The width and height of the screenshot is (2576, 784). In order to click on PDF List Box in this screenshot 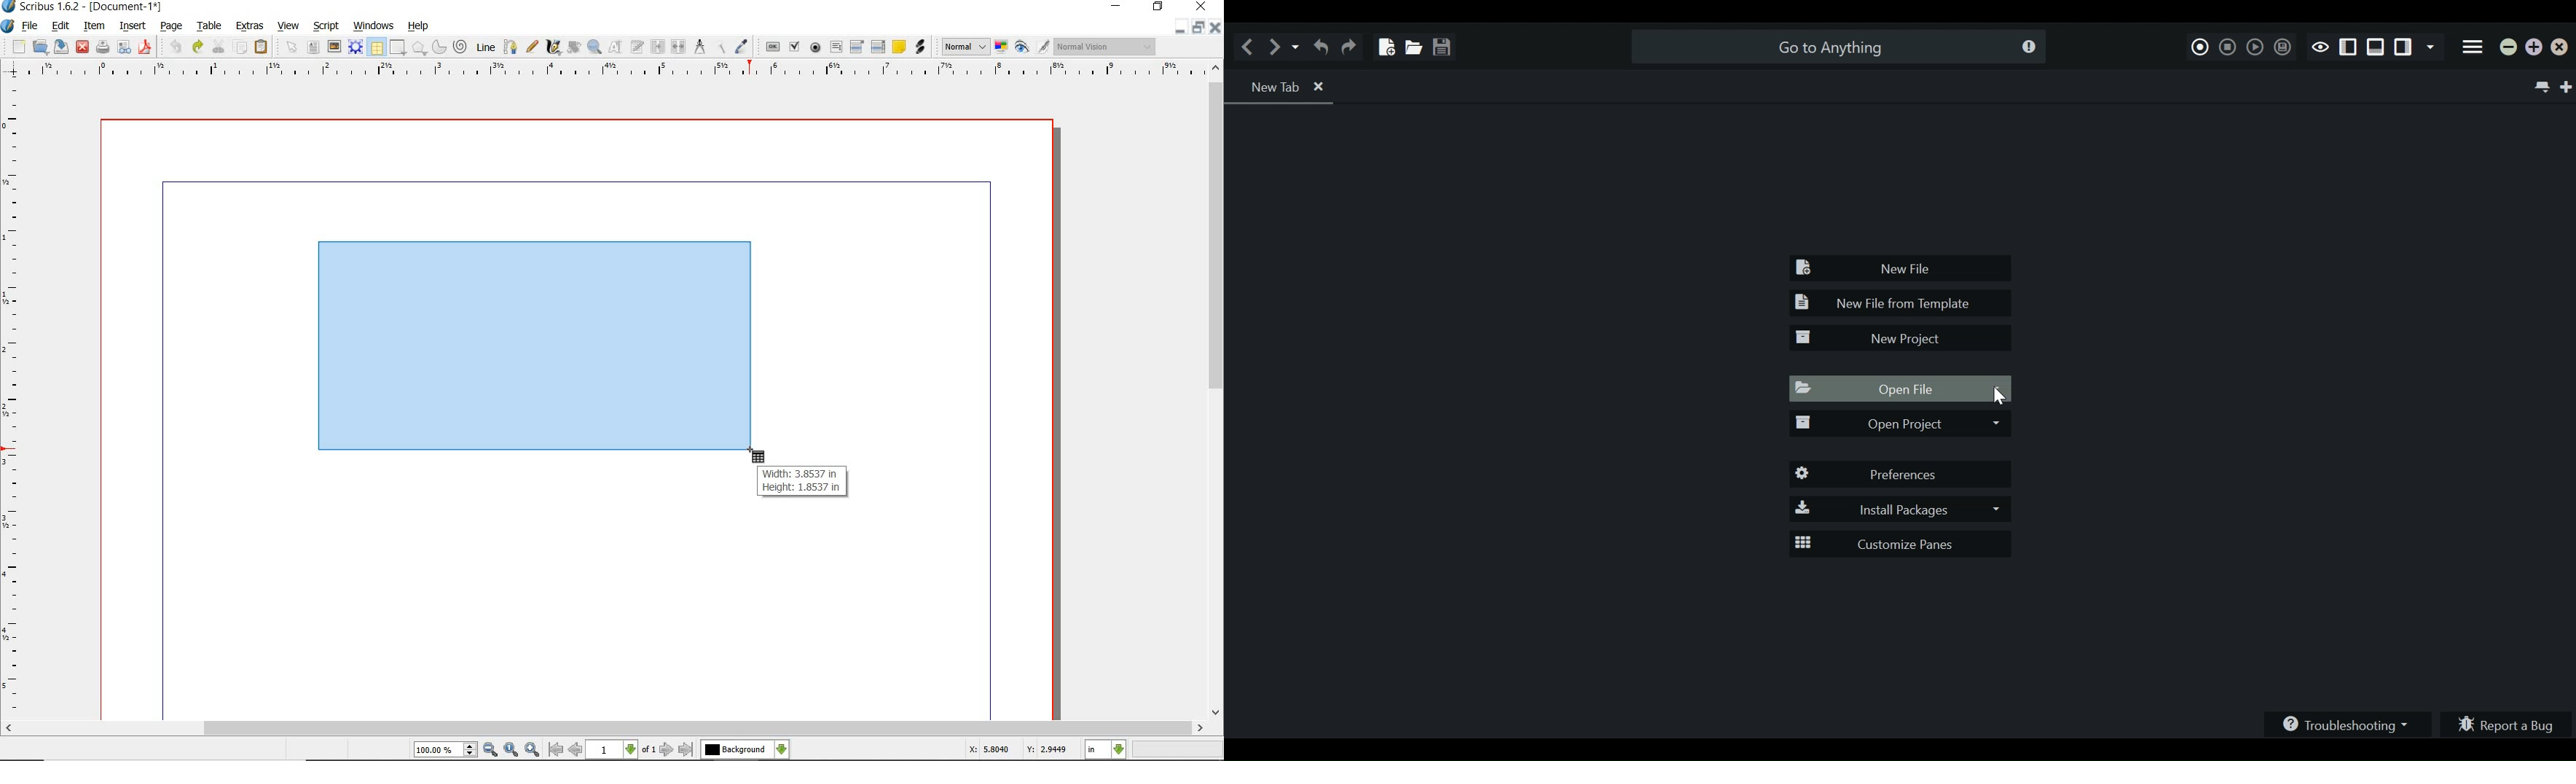, I will do `click(878, 47)`.